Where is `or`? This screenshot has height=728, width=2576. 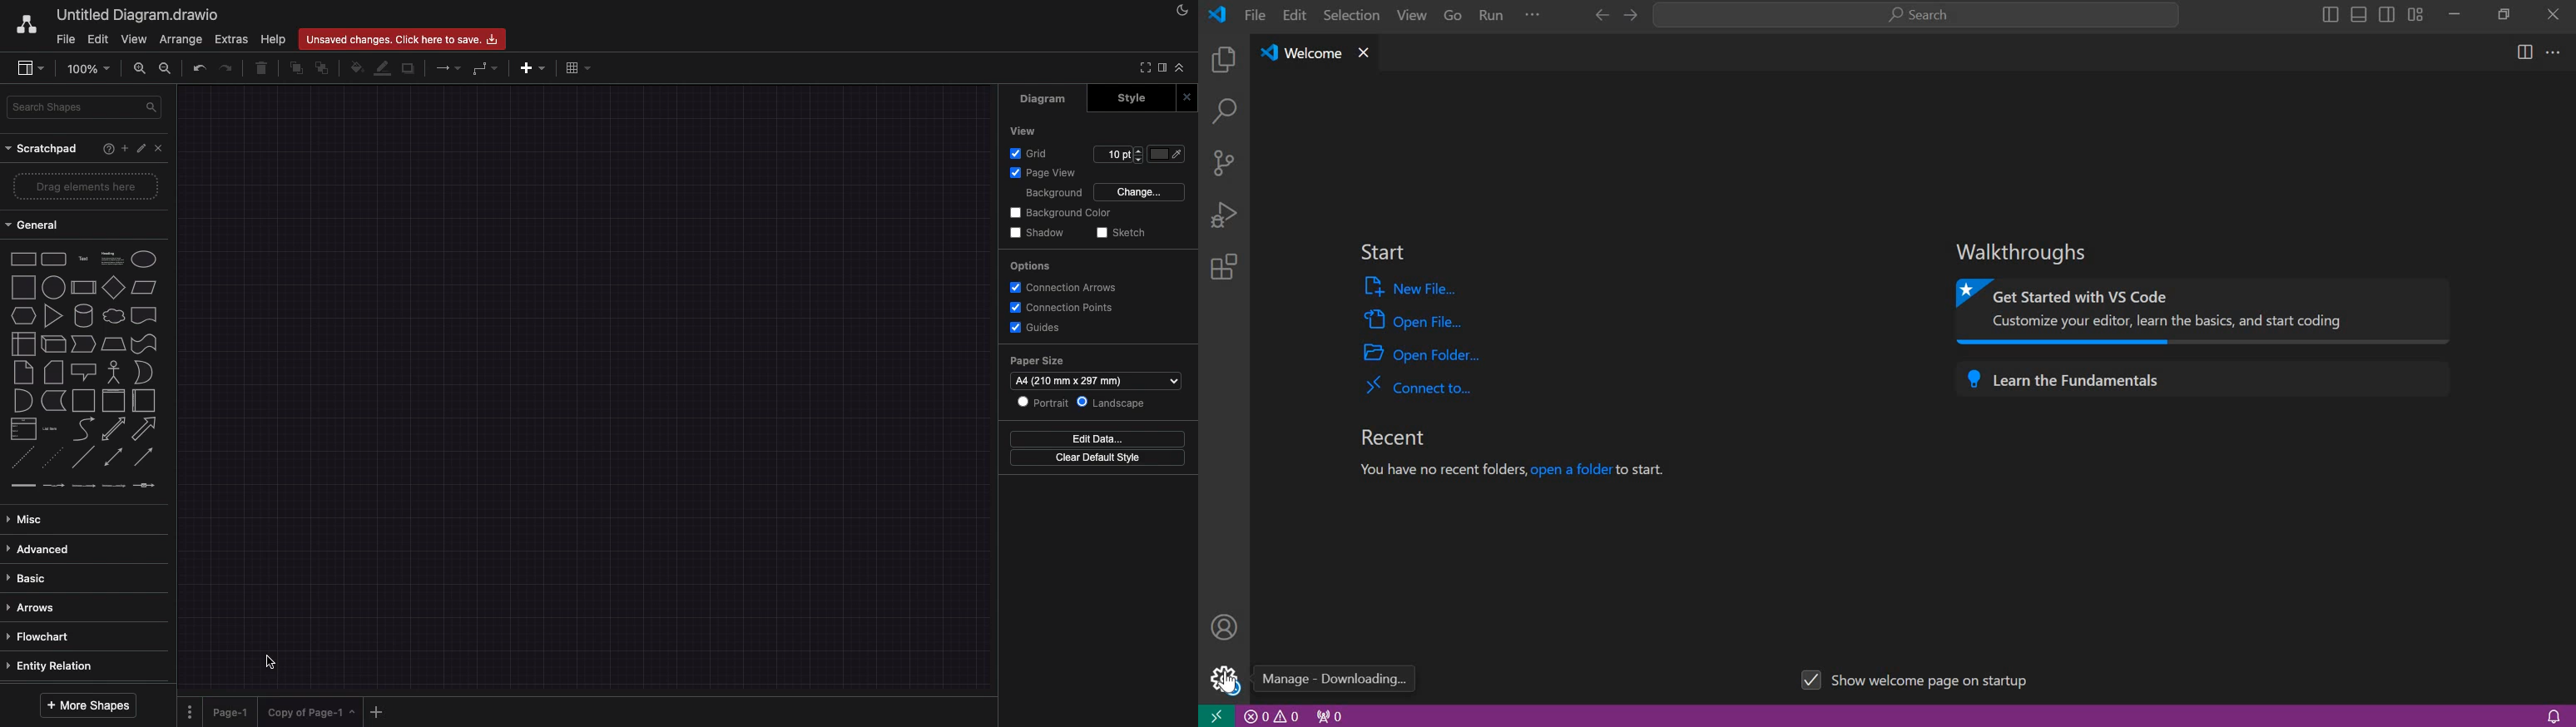 or is located at coordinates (146, 373).